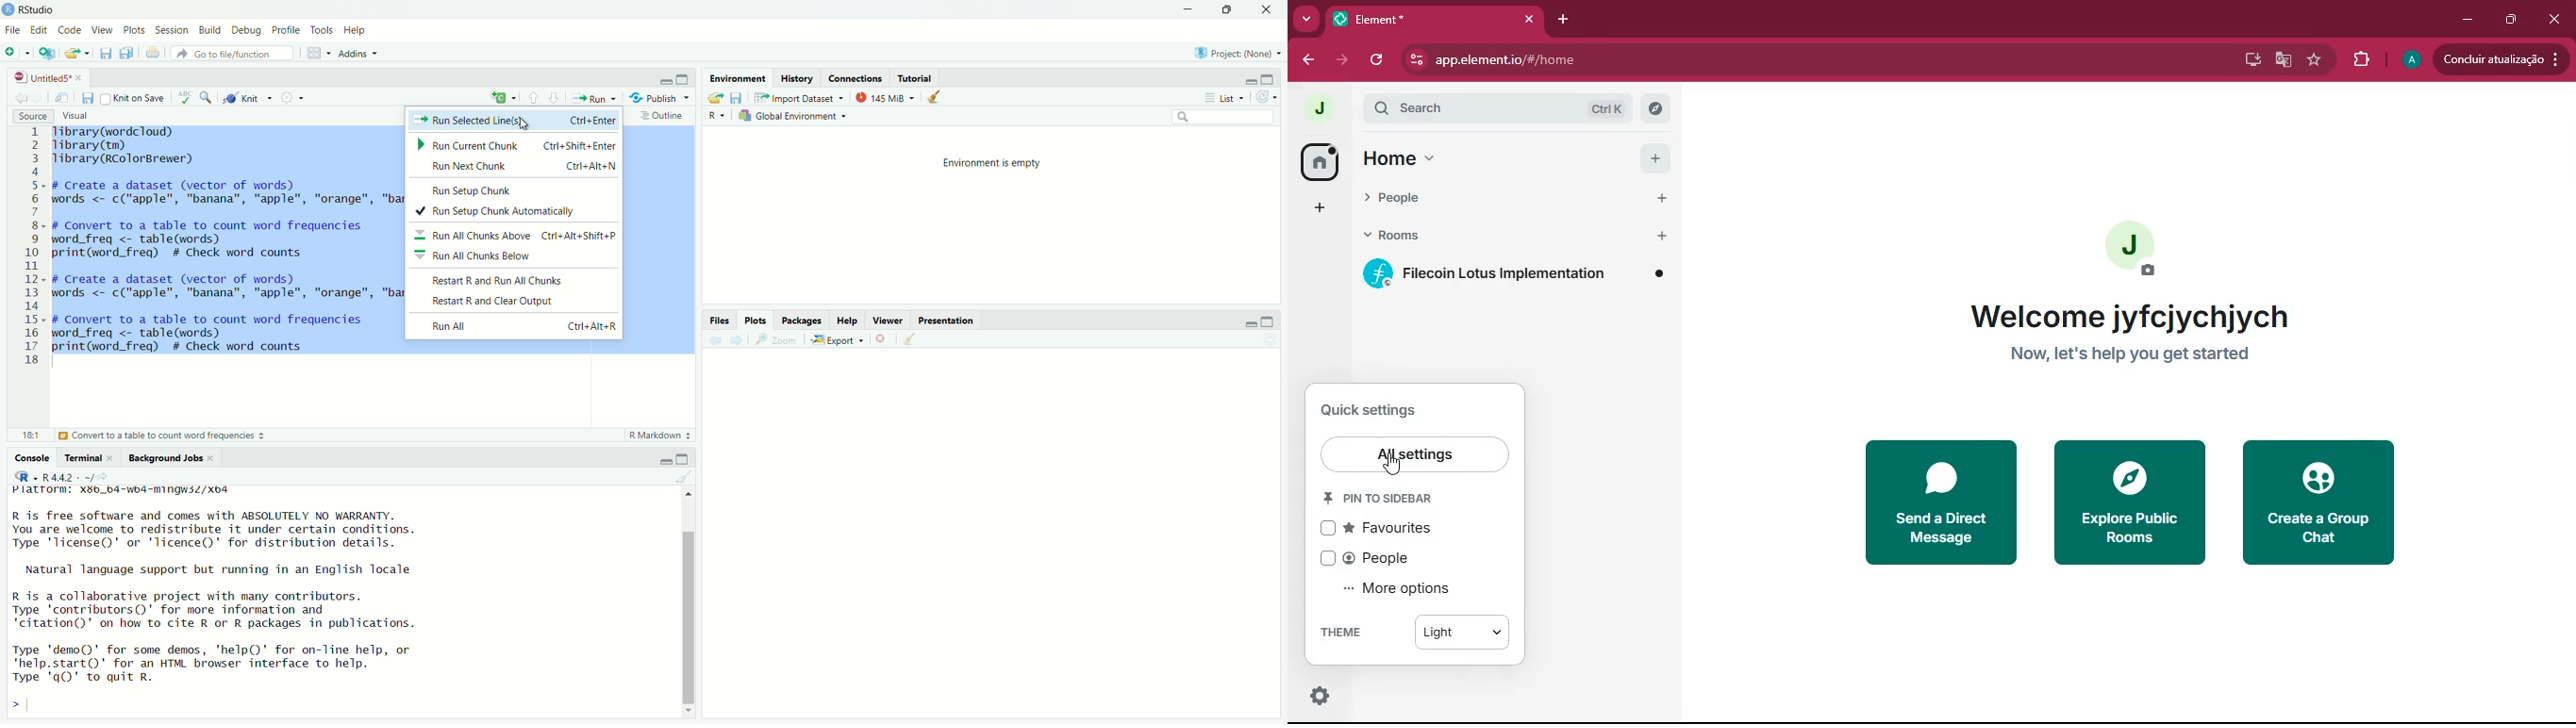 The image size is (2576, 728). What do you see at coordinates (2357, 59) in the screenshot?
I see `extensions` at bounding box center [2357, 59].